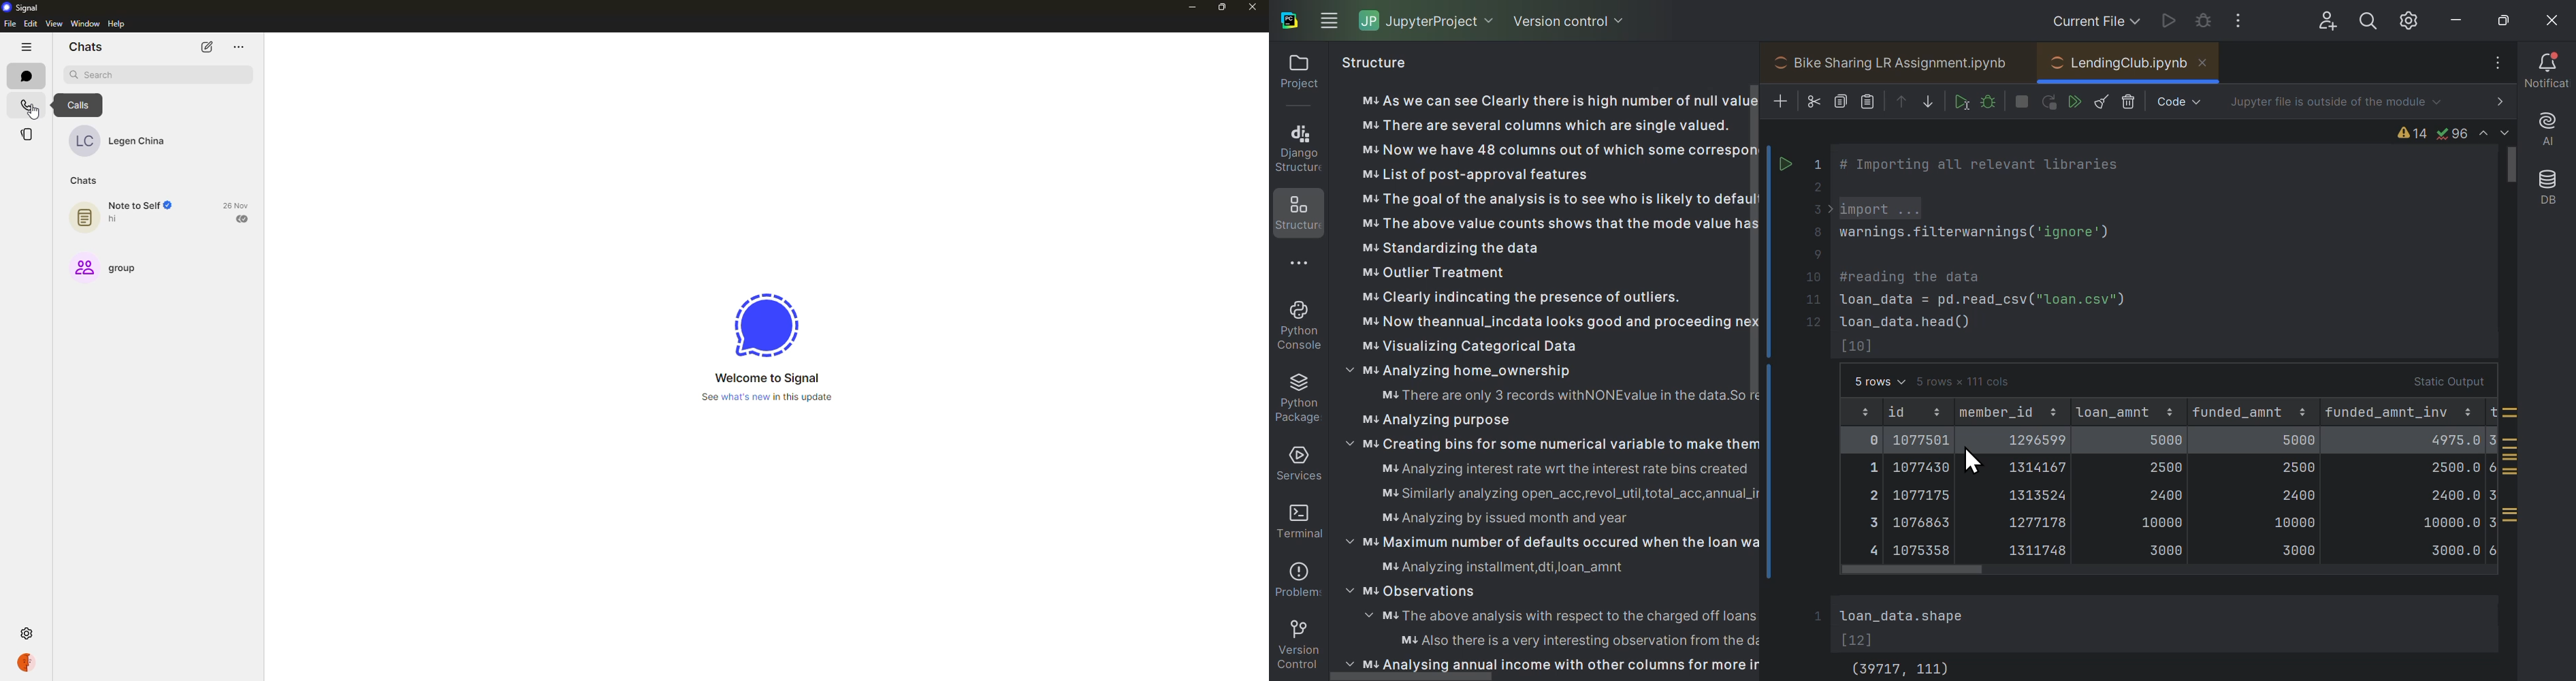 The image size is (2576, 700). I want to click on Projects, so click(1993, 62).